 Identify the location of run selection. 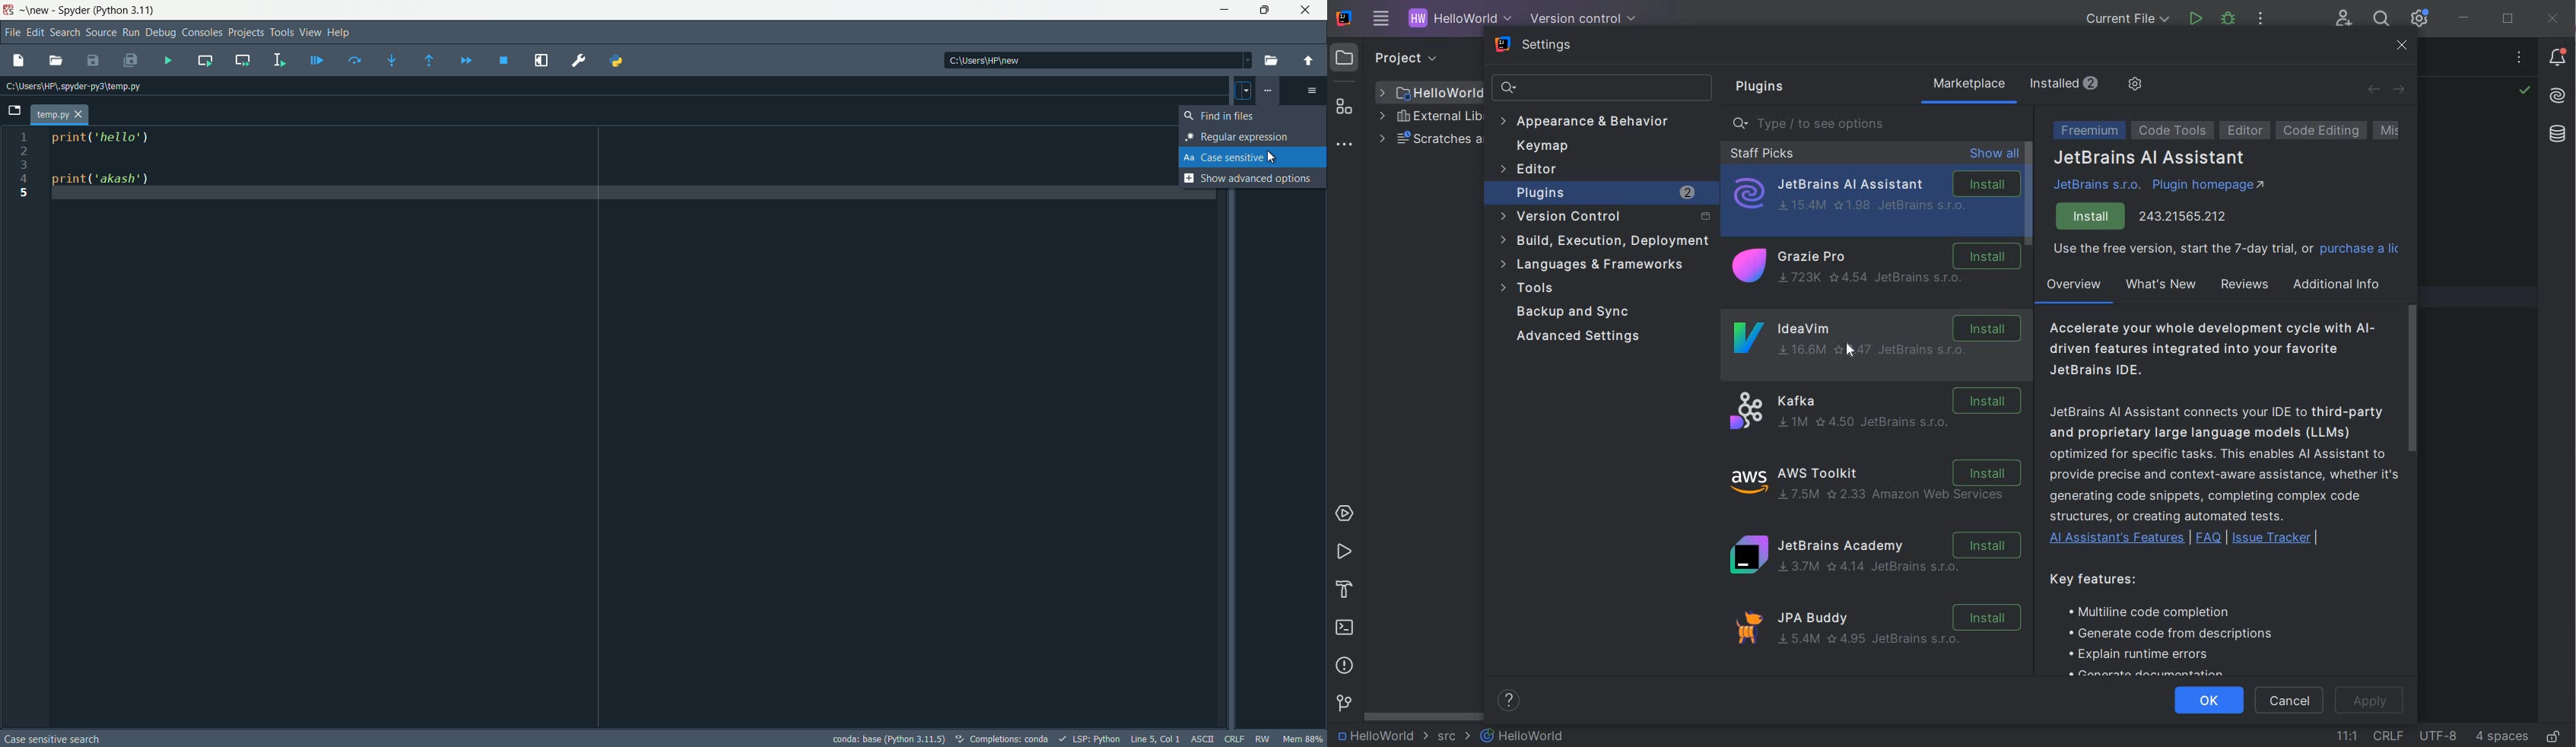
(277, 61).